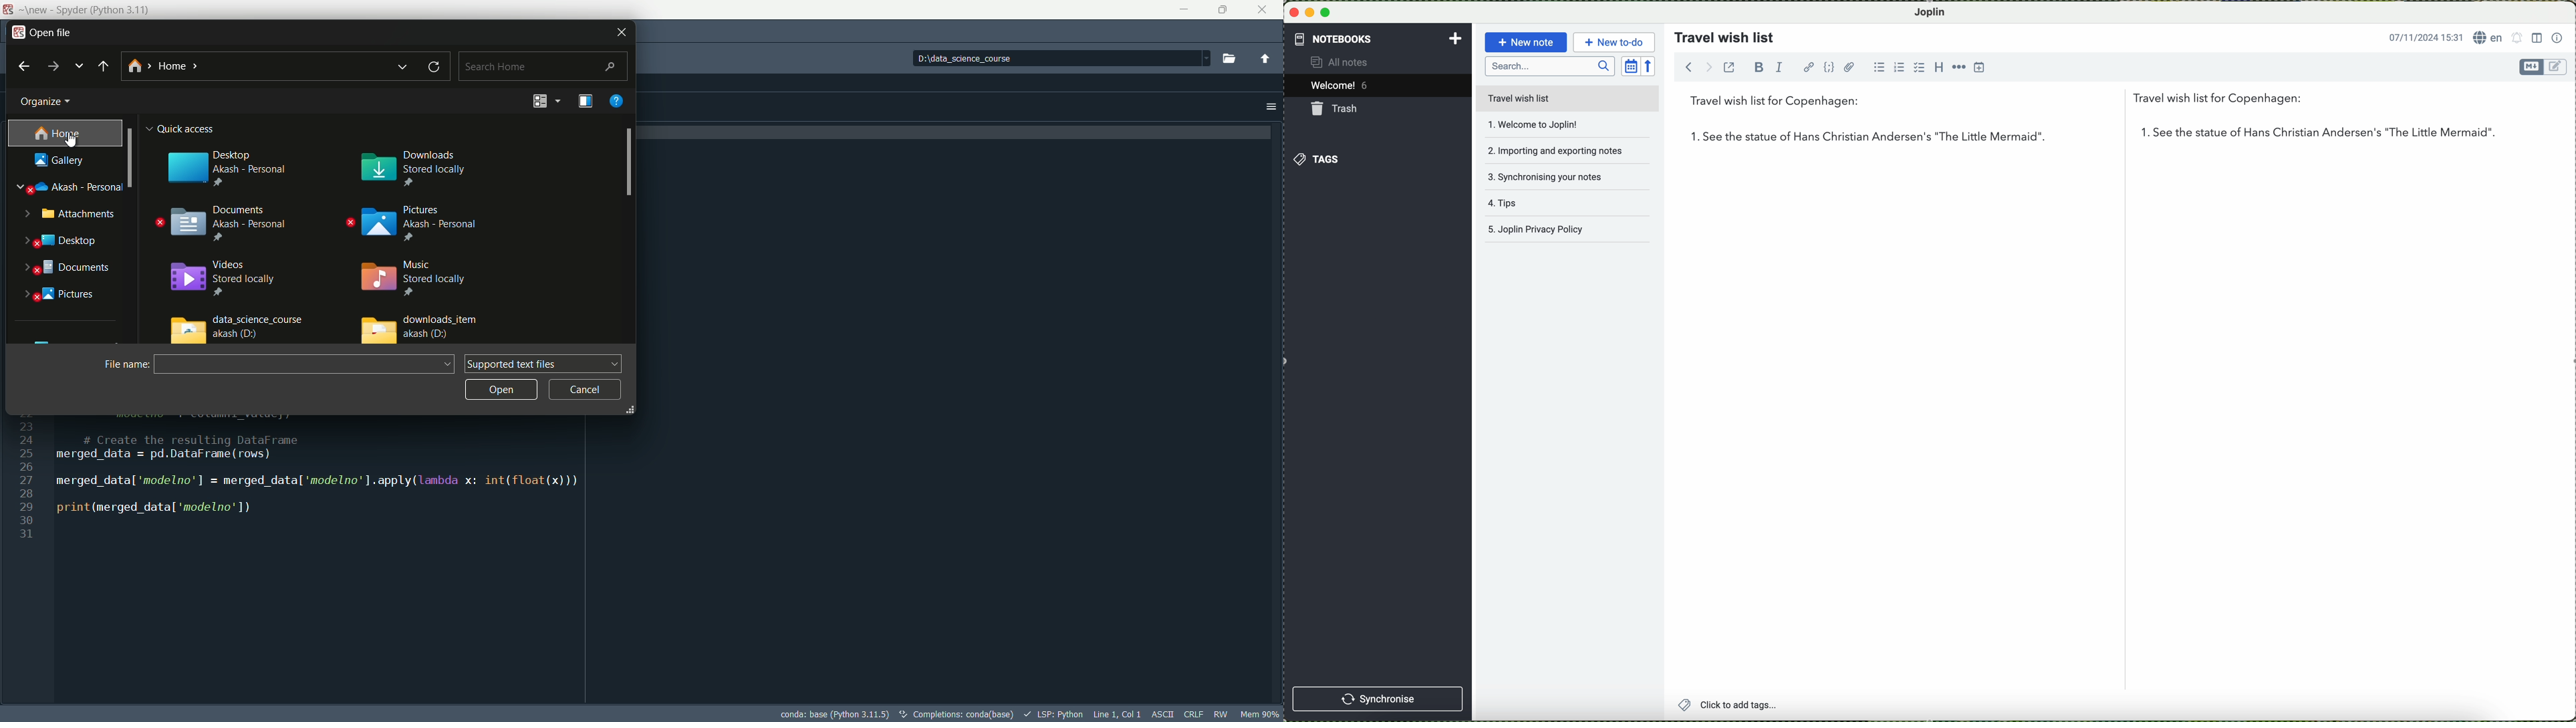  What do you see at coordinates (1732, 71) in the screenshot?
I see `toggle external editing` at bounding box center [1732, 71].